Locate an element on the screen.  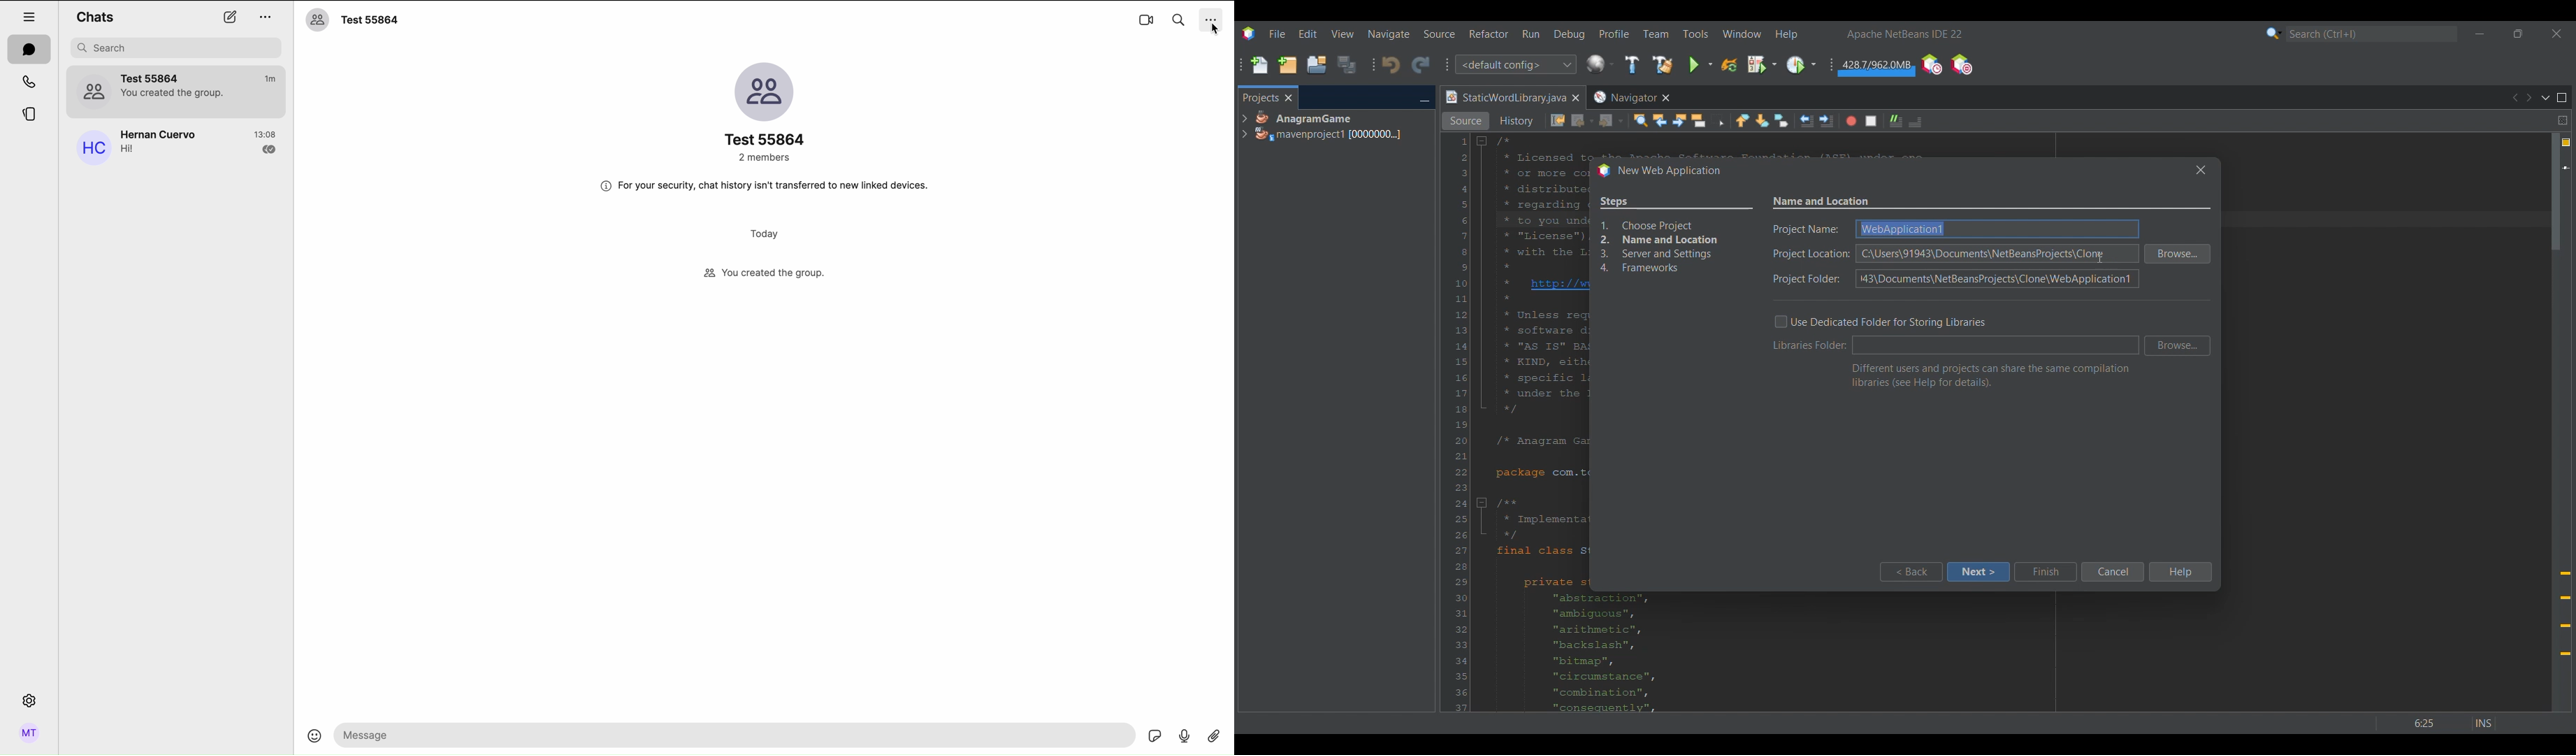
new chat is located at coordinates (229, 18).